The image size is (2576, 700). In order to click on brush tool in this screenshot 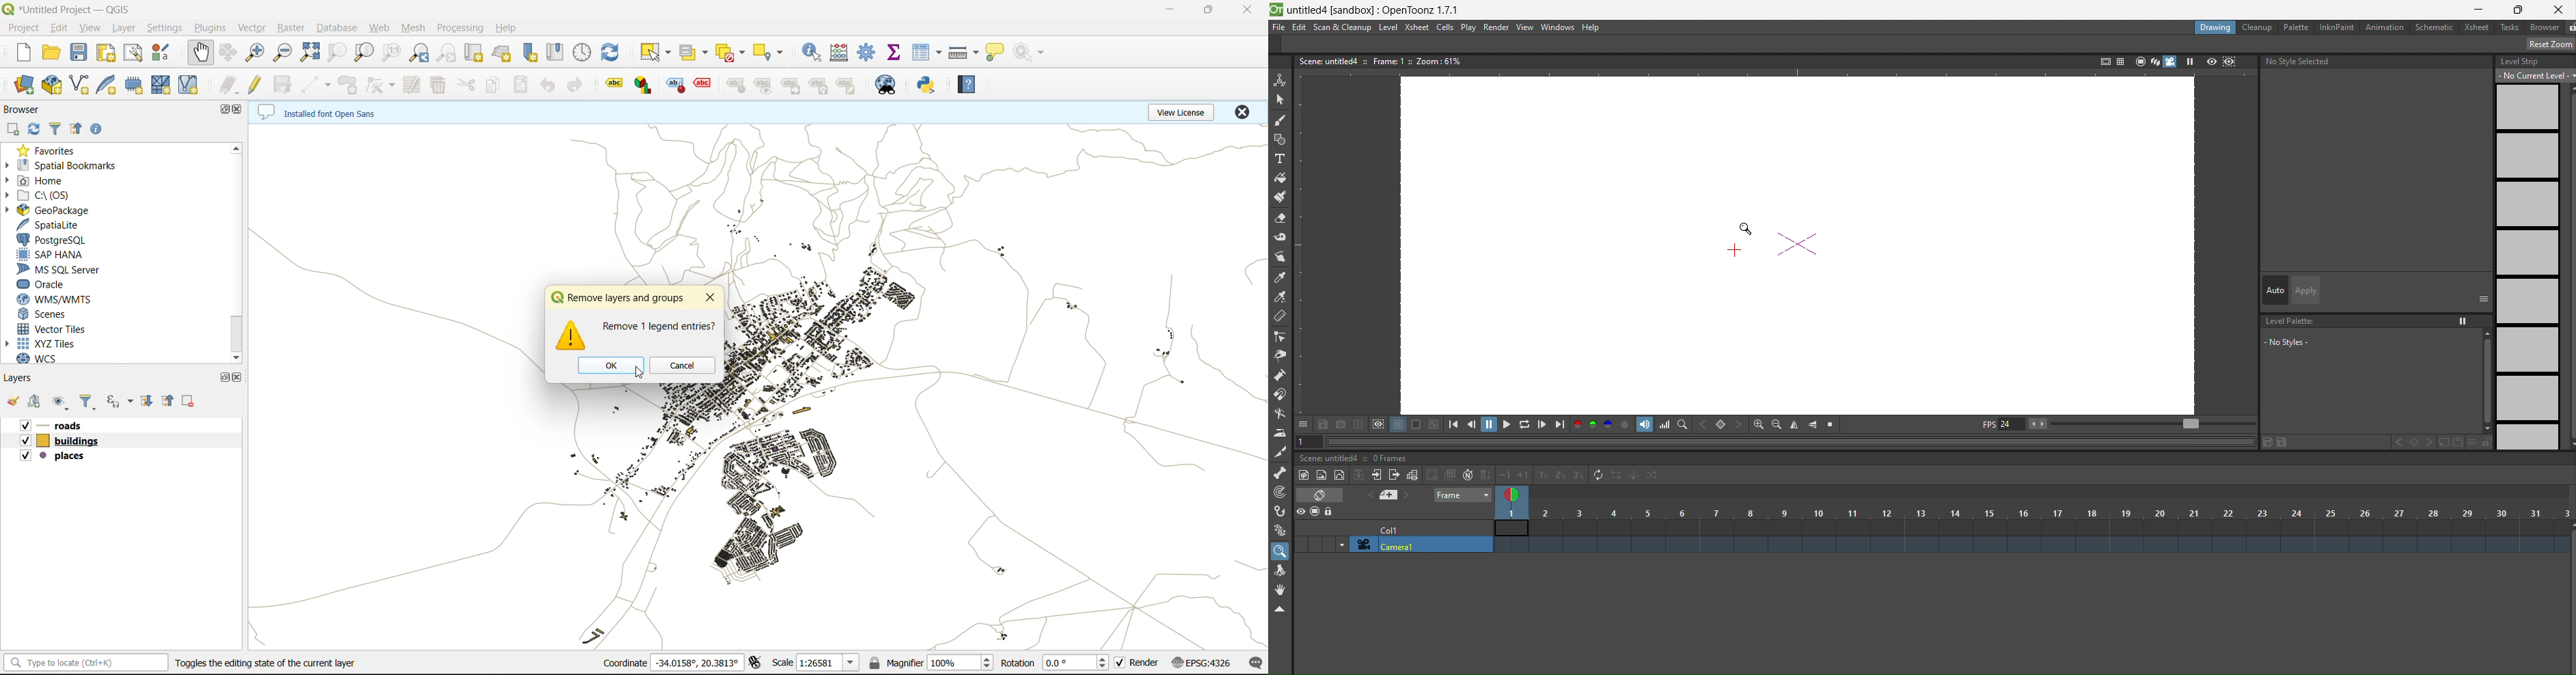, I will do `click(1281, 120)`.